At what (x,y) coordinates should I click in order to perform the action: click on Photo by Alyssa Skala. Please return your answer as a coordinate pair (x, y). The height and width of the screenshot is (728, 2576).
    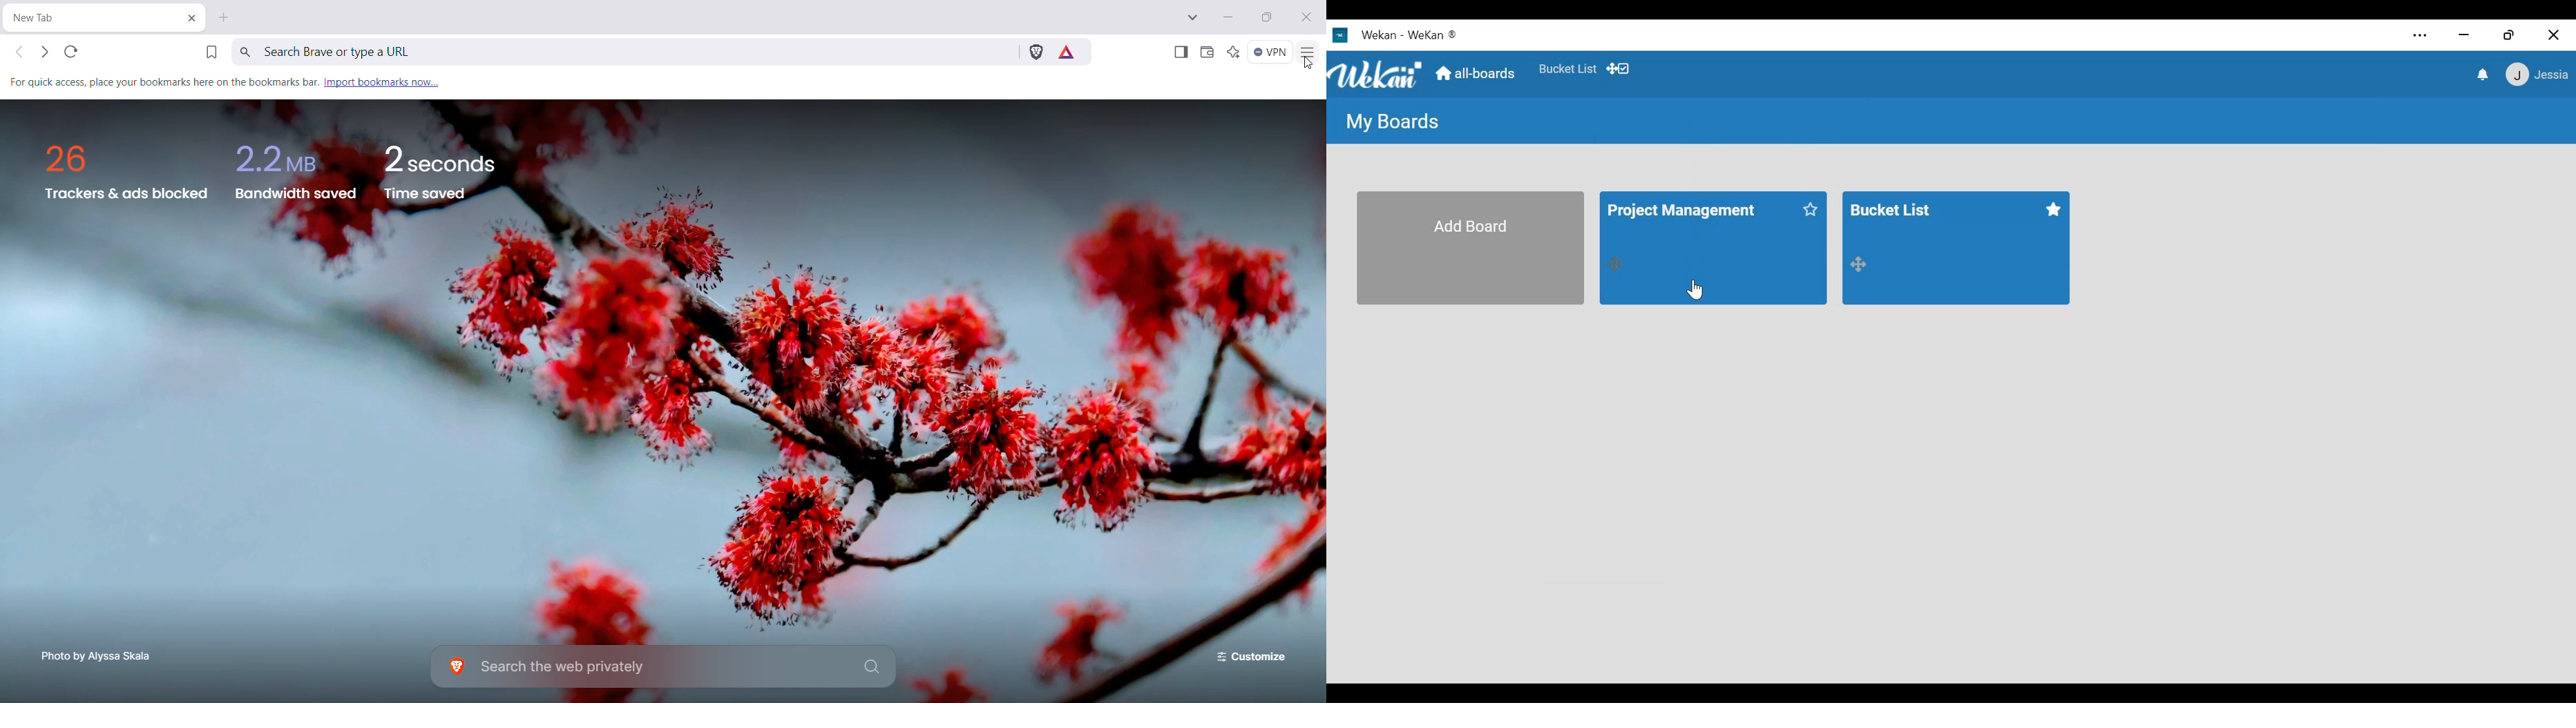
    Looking at the image, I should click on (101, 655).